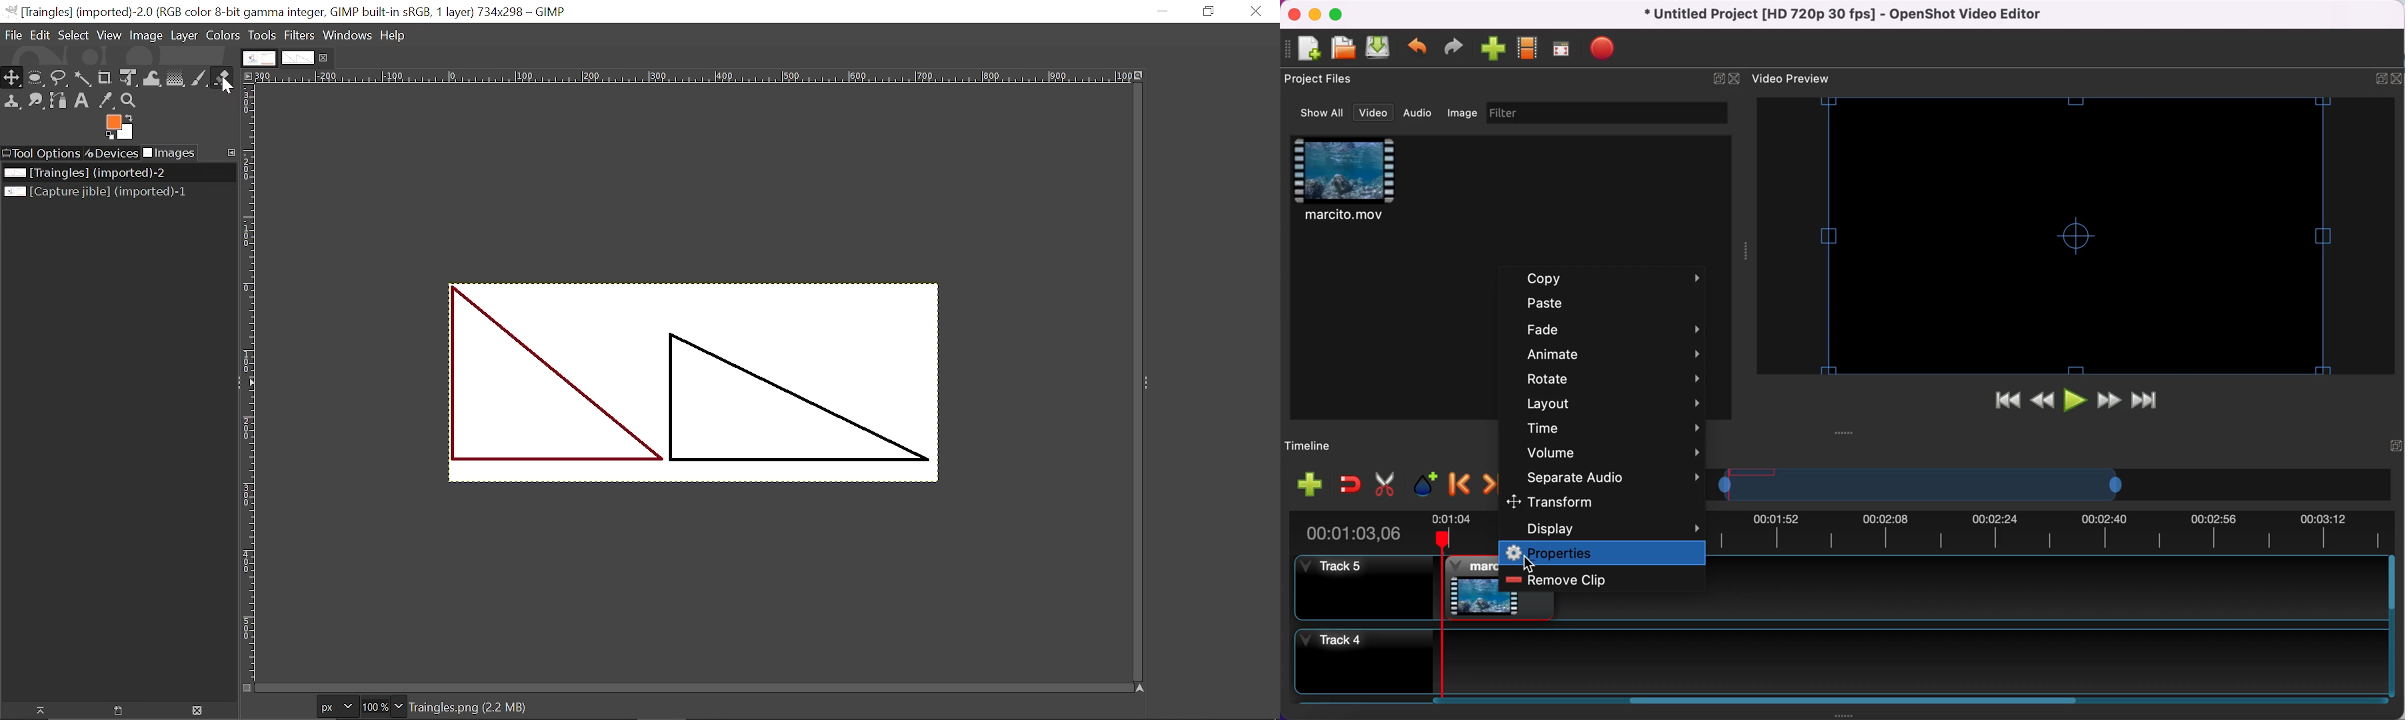 The height and width of the screenshot is (728, 2408). What do you see at coordinates (1142, 77) in the screenshot?
I see `Zoom when window size changes` at bounding box center [1142, 77].